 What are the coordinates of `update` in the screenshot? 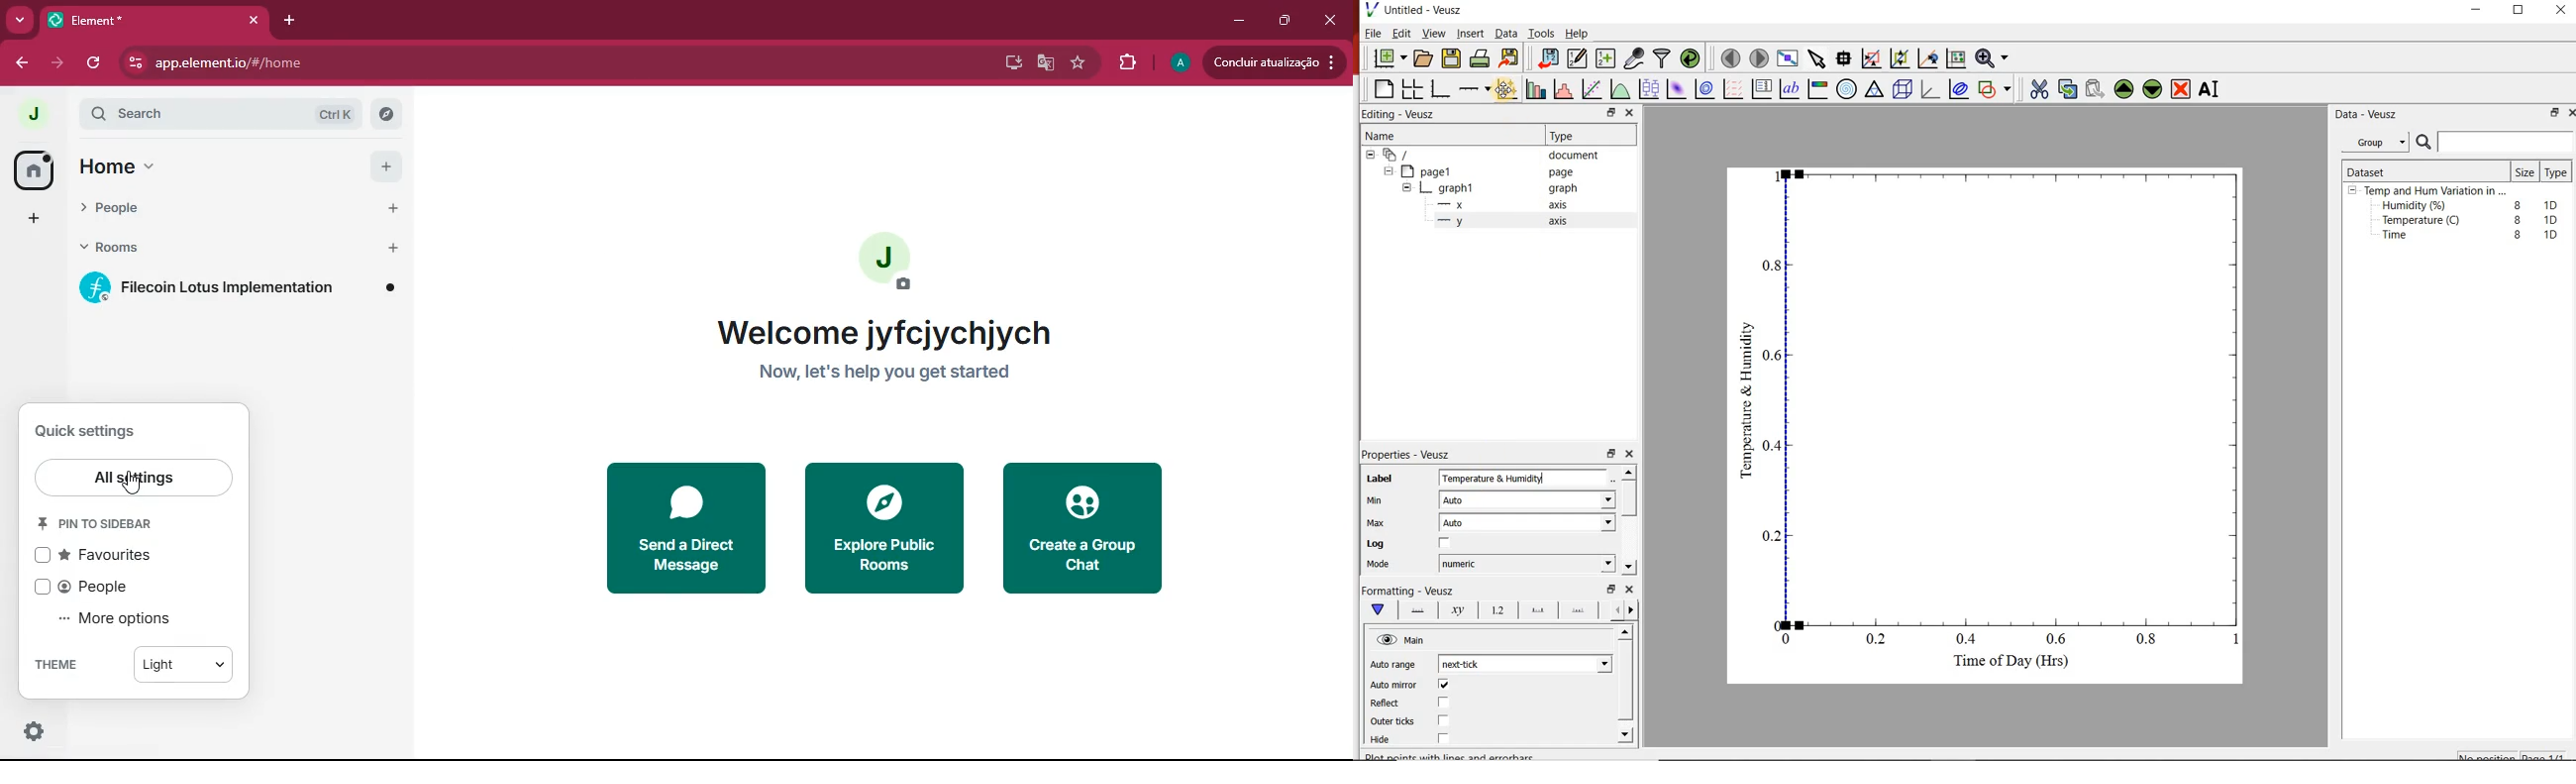 It's located at (1271, 62).